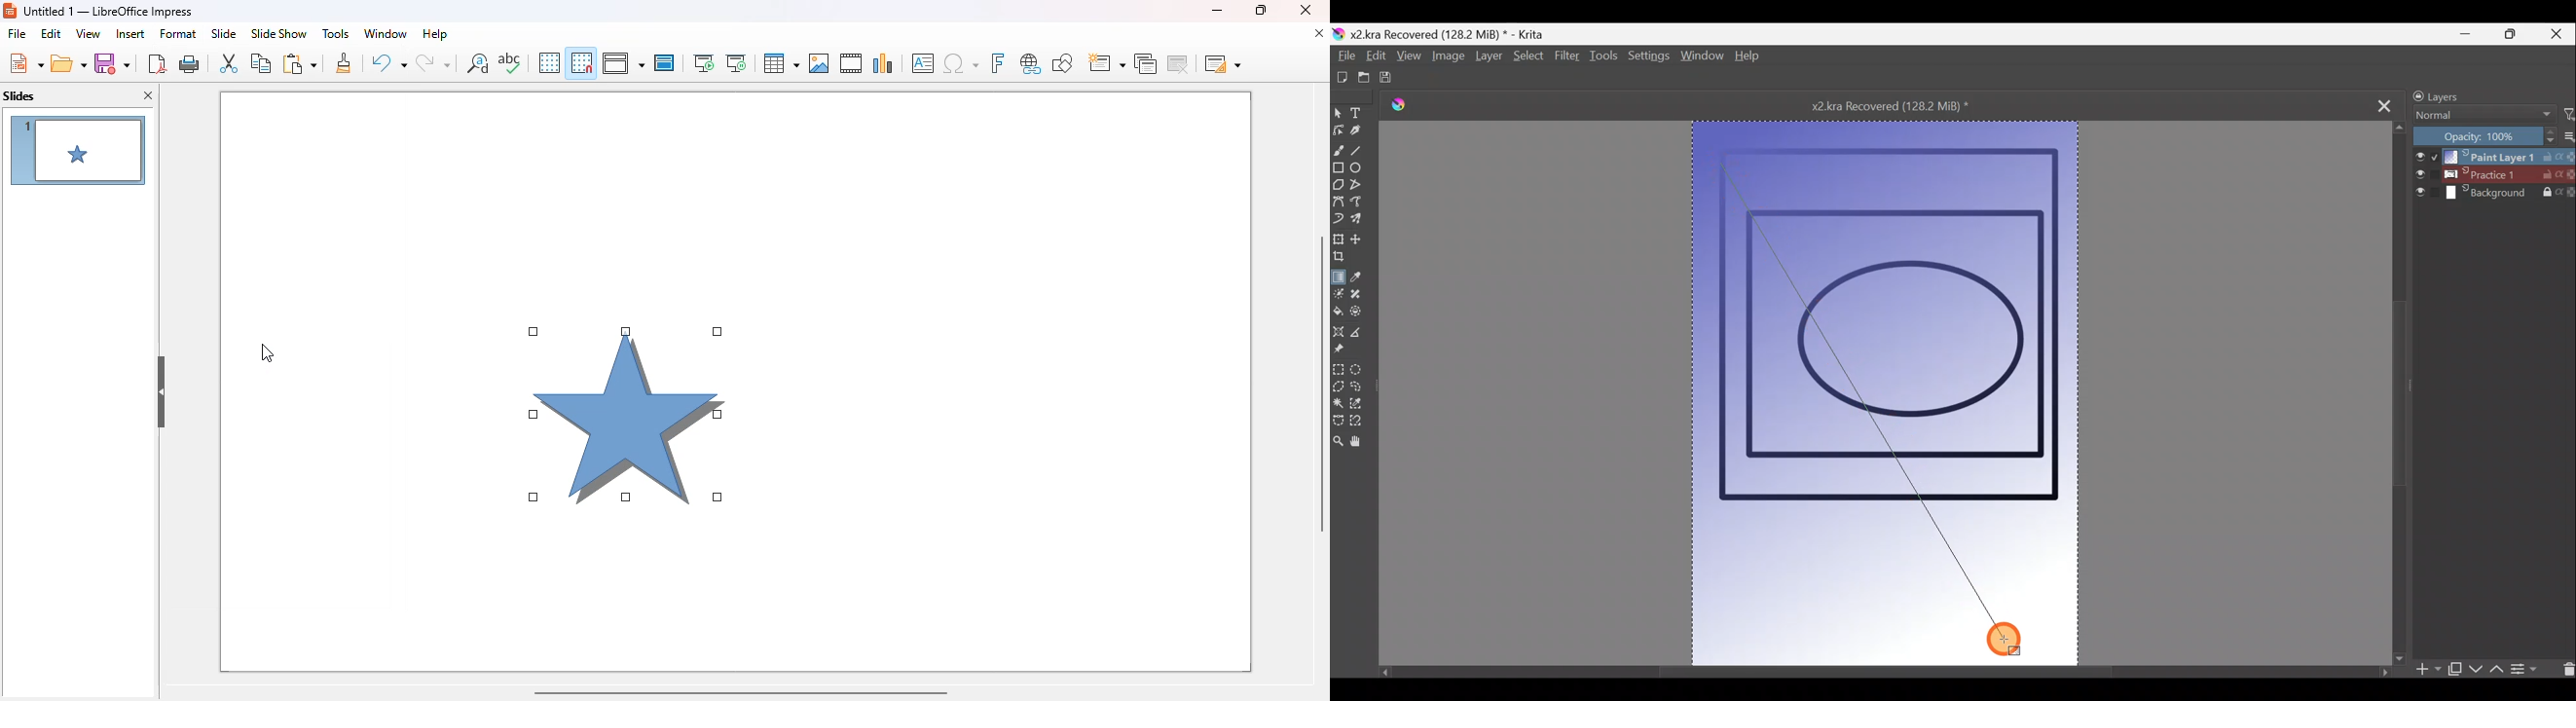 The height and width of the screenshot is (728, 2576). What do you see at coordinates (1363, 314) in the screenshot?
I see `Enclose & fill tool` at bounding box center [1363, 314].